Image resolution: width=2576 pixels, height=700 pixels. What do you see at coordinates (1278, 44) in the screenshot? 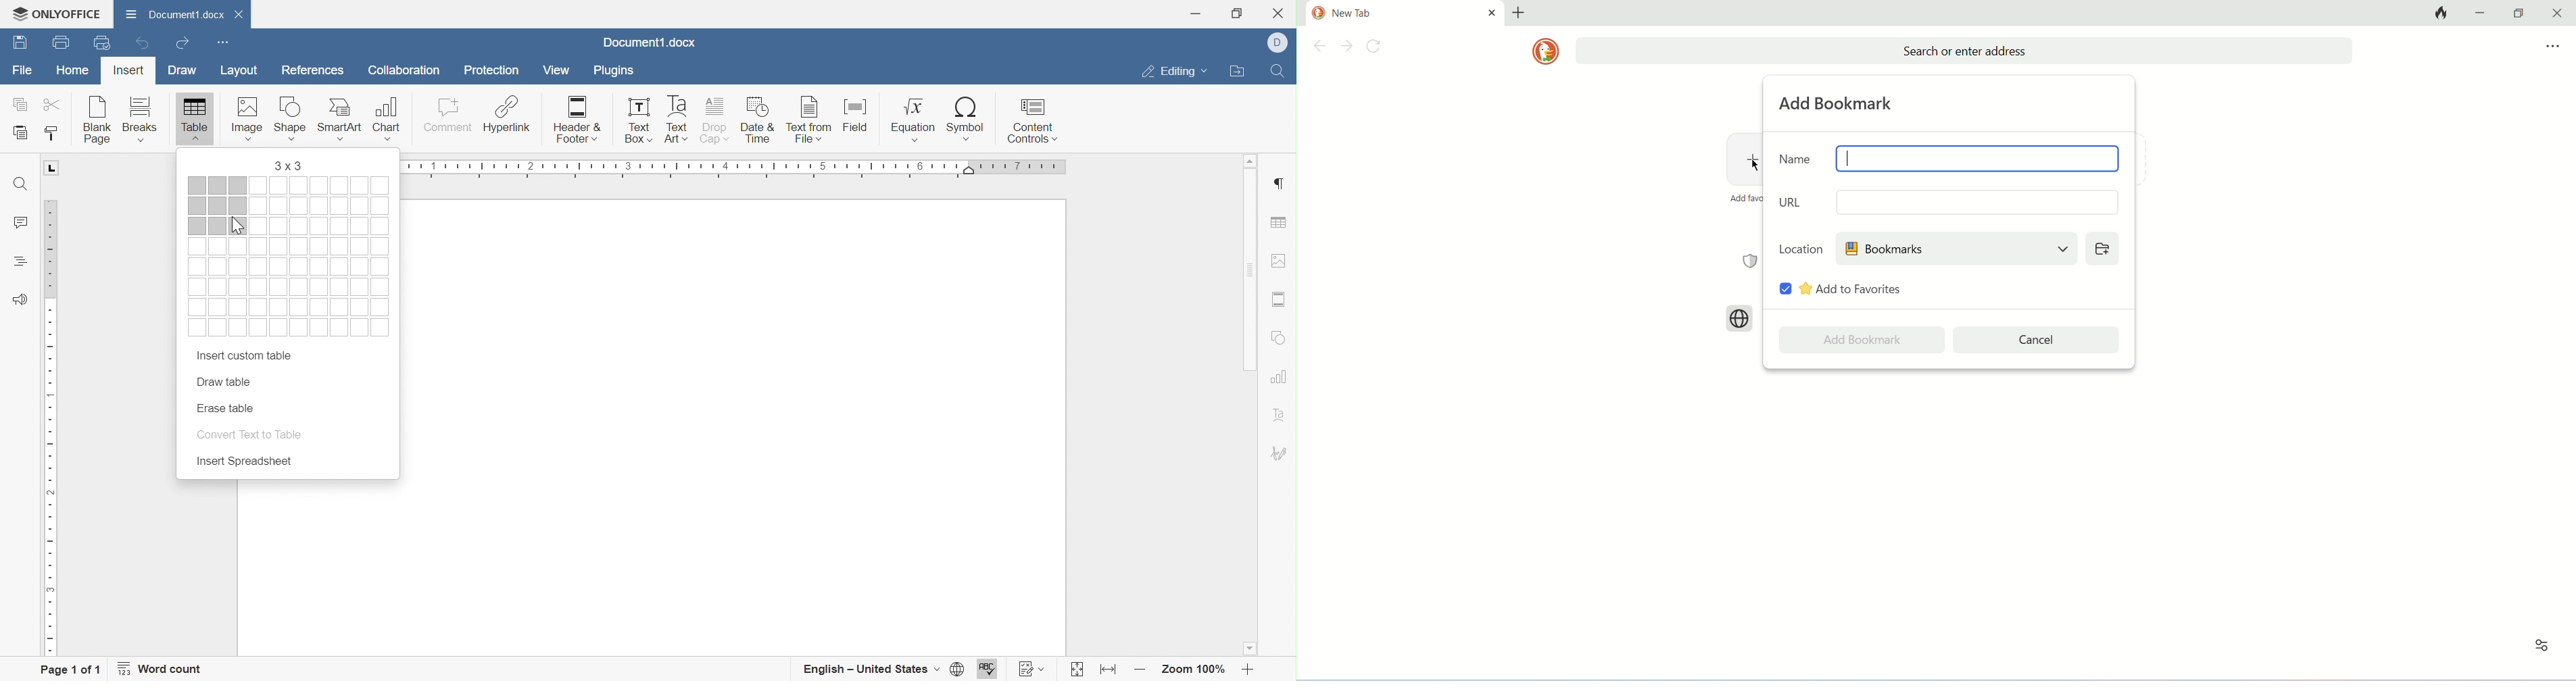
I see `Dell` at bounding box center [1278, 44].